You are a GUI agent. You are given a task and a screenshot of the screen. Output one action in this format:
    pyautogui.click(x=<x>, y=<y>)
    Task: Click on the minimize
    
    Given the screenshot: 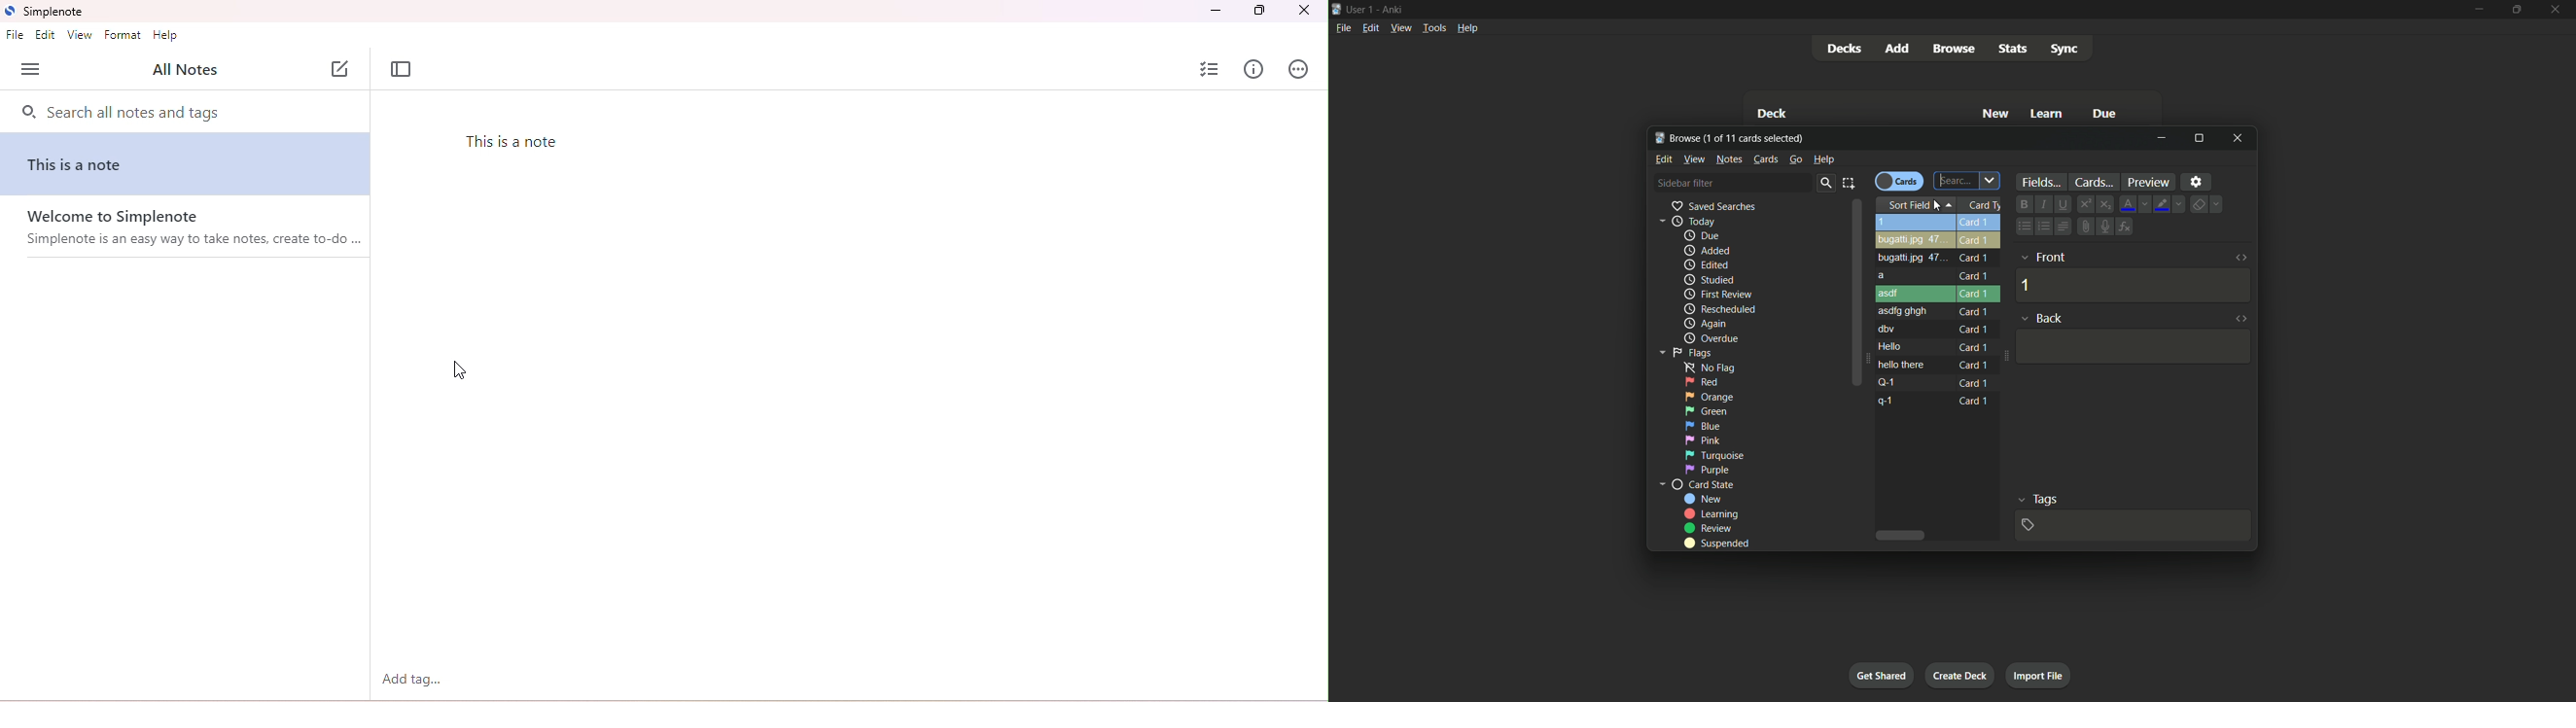 What is the action you would take?
    pyautogui.click(x=2164, y=138)
    